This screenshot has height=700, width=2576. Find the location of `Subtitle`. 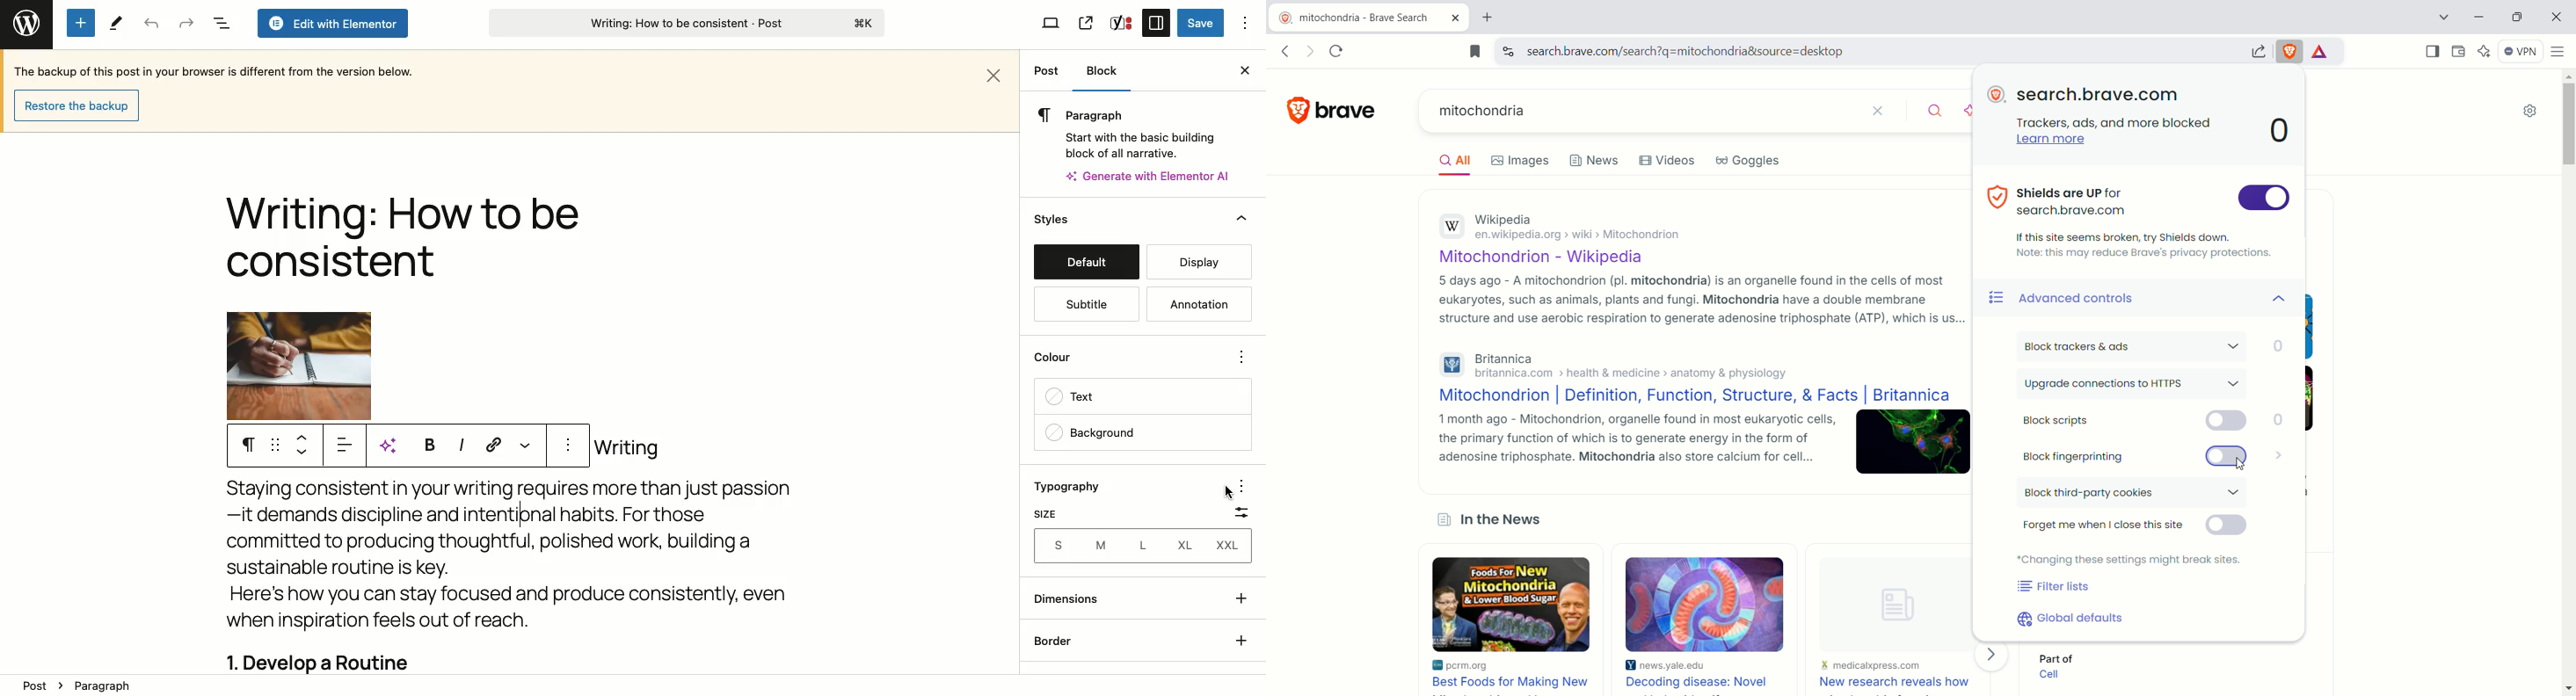

Subtitle is located at coordinates (1086, 305).